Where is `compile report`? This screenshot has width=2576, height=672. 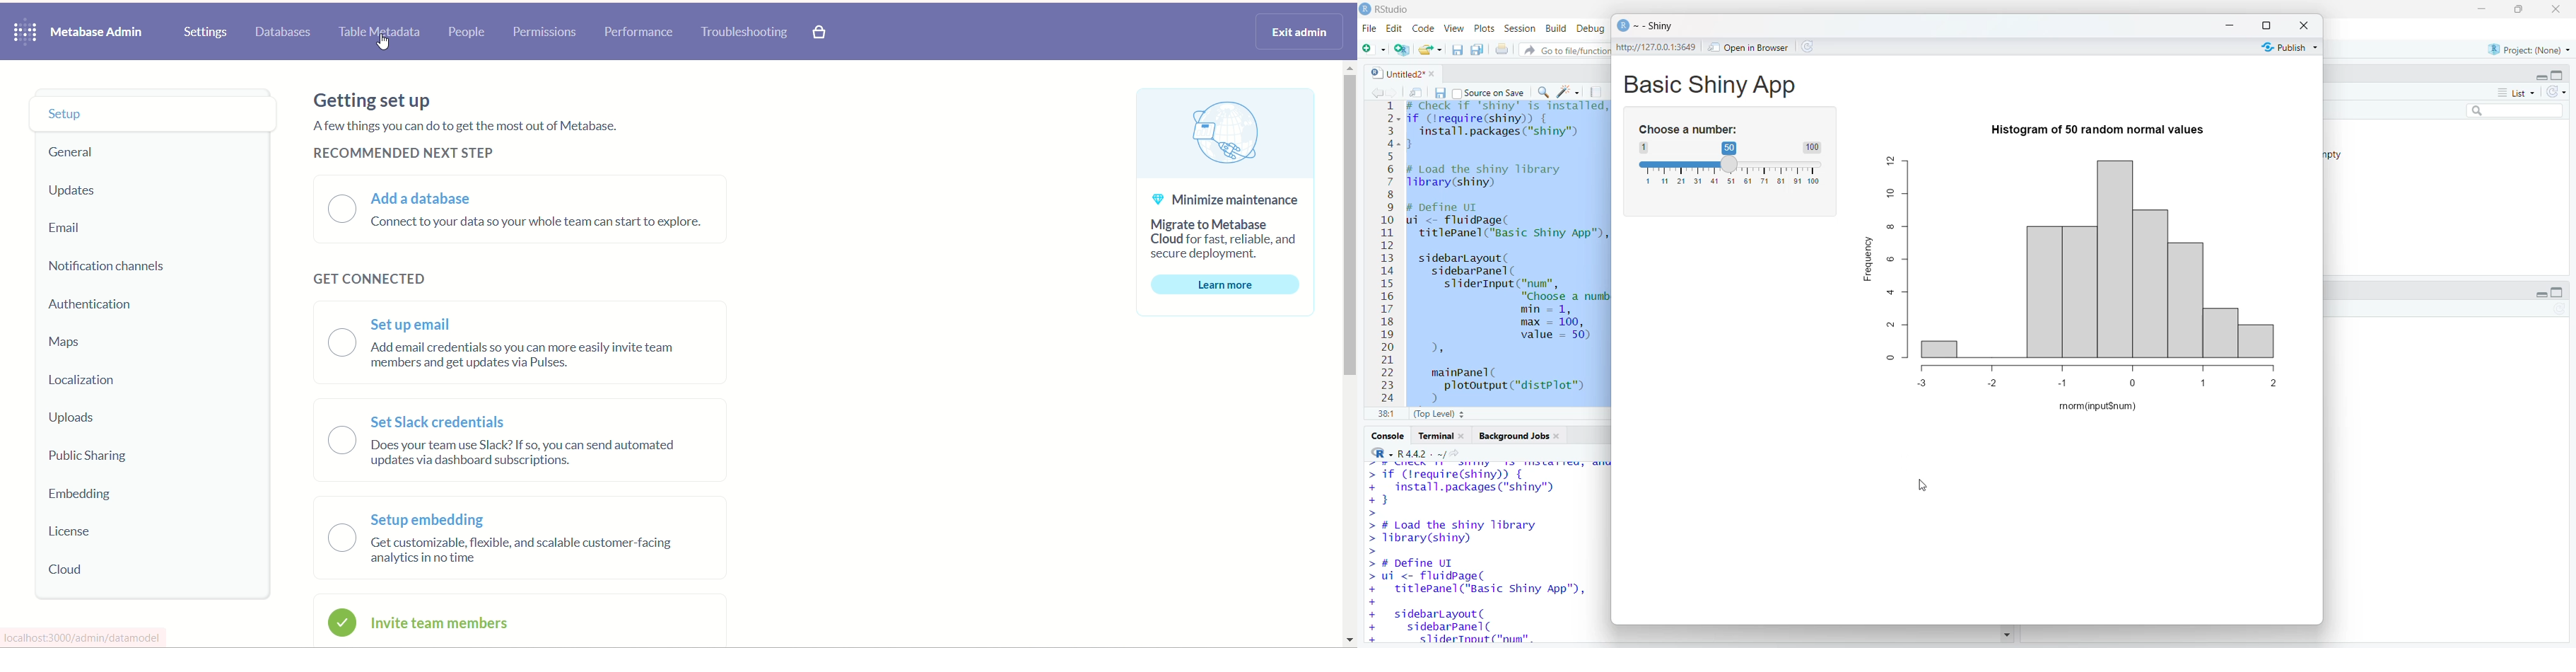
compile report is located at coordinates (1595, 91).